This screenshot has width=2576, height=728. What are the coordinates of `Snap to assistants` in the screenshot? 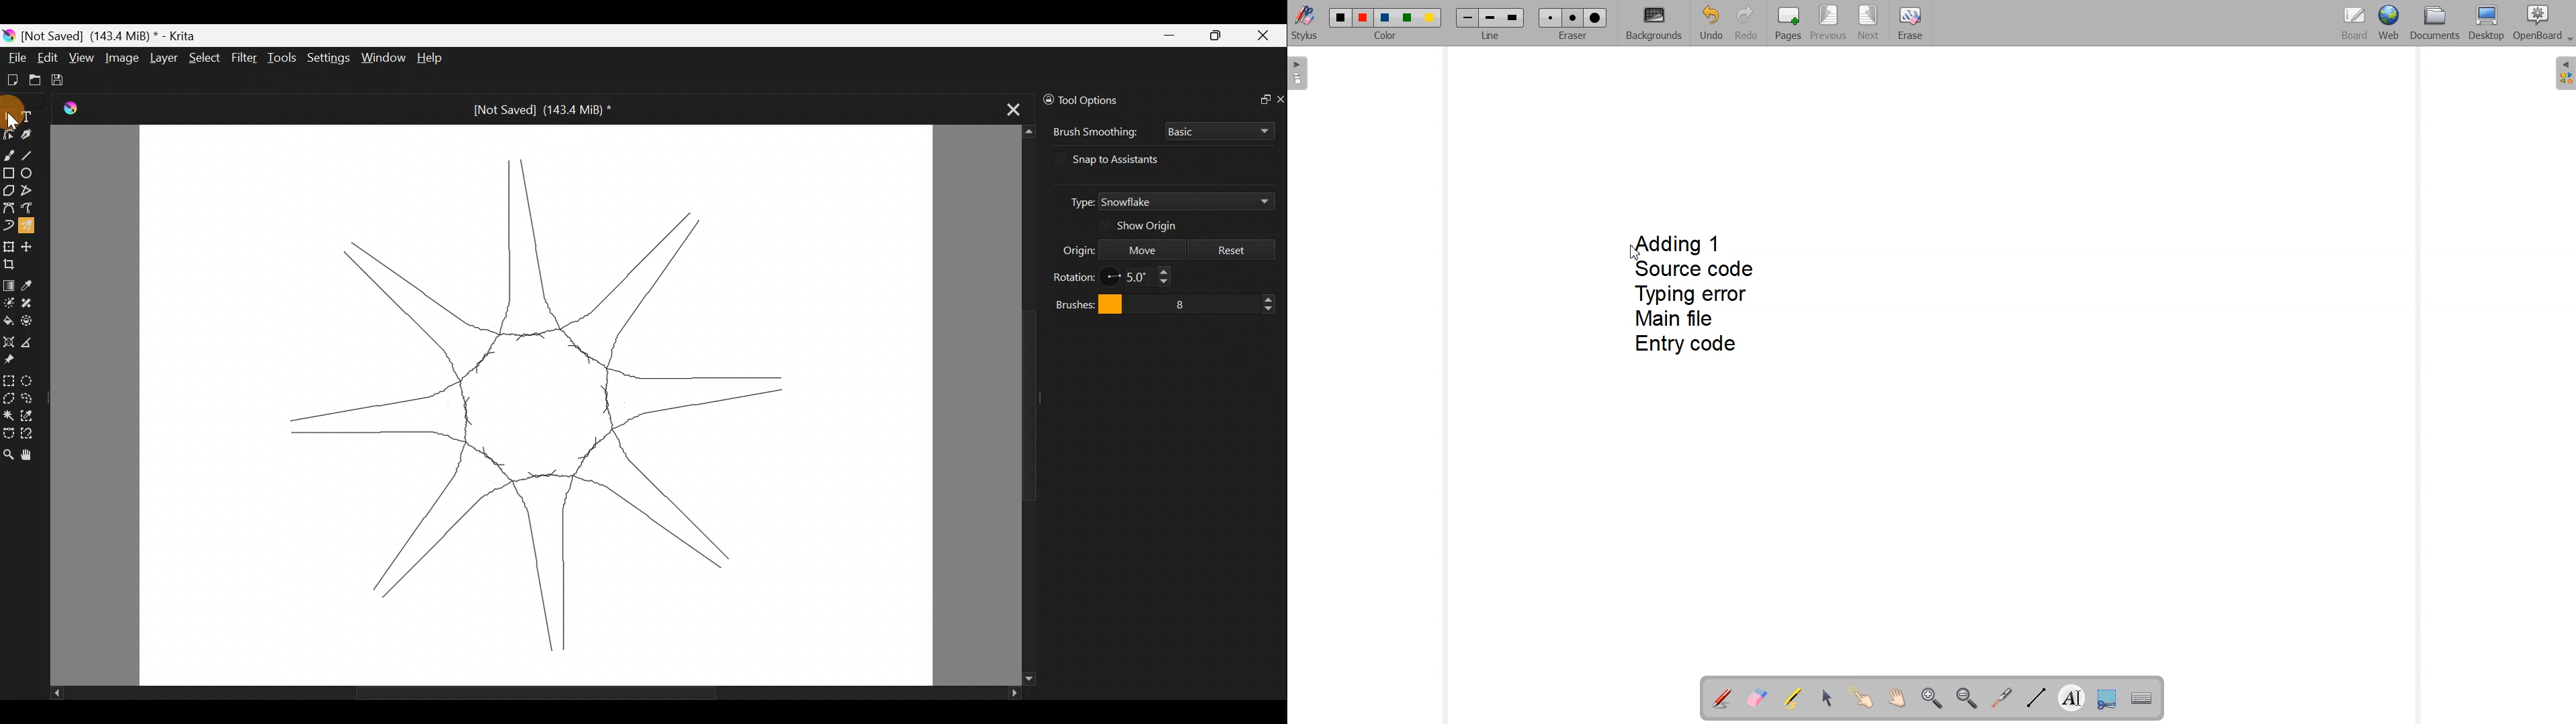 It's located at (1127, 159).